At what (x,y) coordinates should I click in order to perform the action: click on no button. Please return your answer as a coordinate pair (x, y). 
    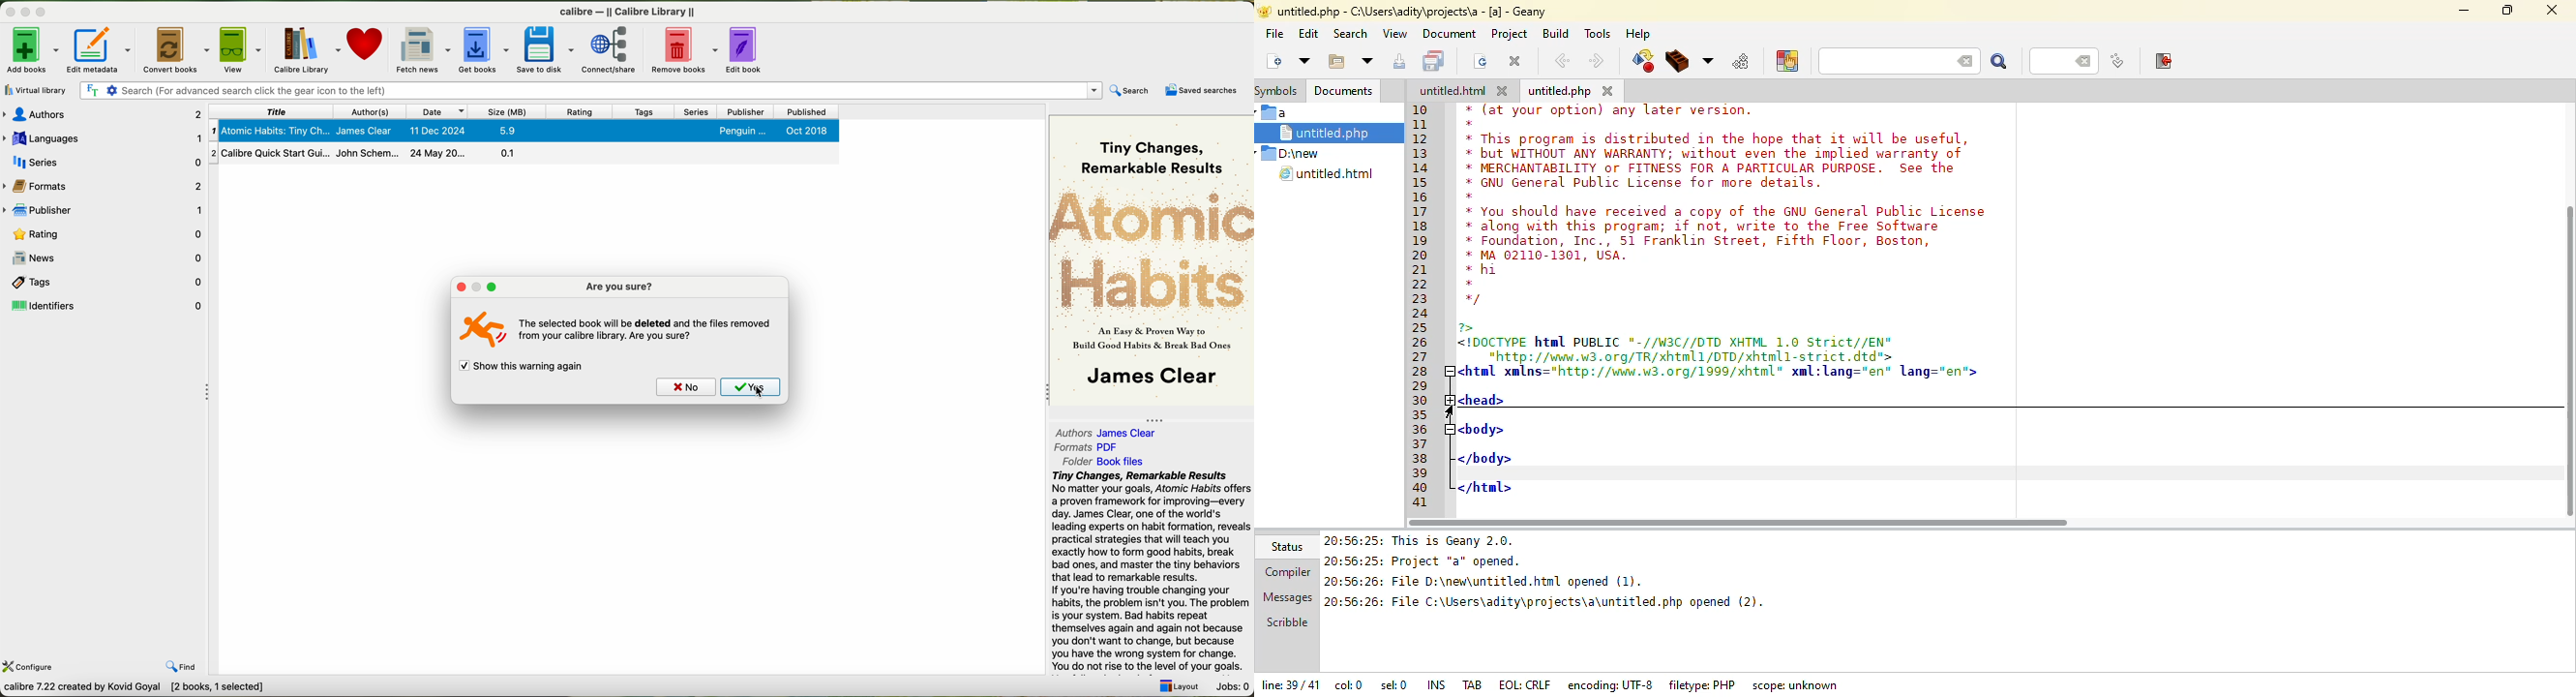
    Looking at the image, I should click on (684, 387).